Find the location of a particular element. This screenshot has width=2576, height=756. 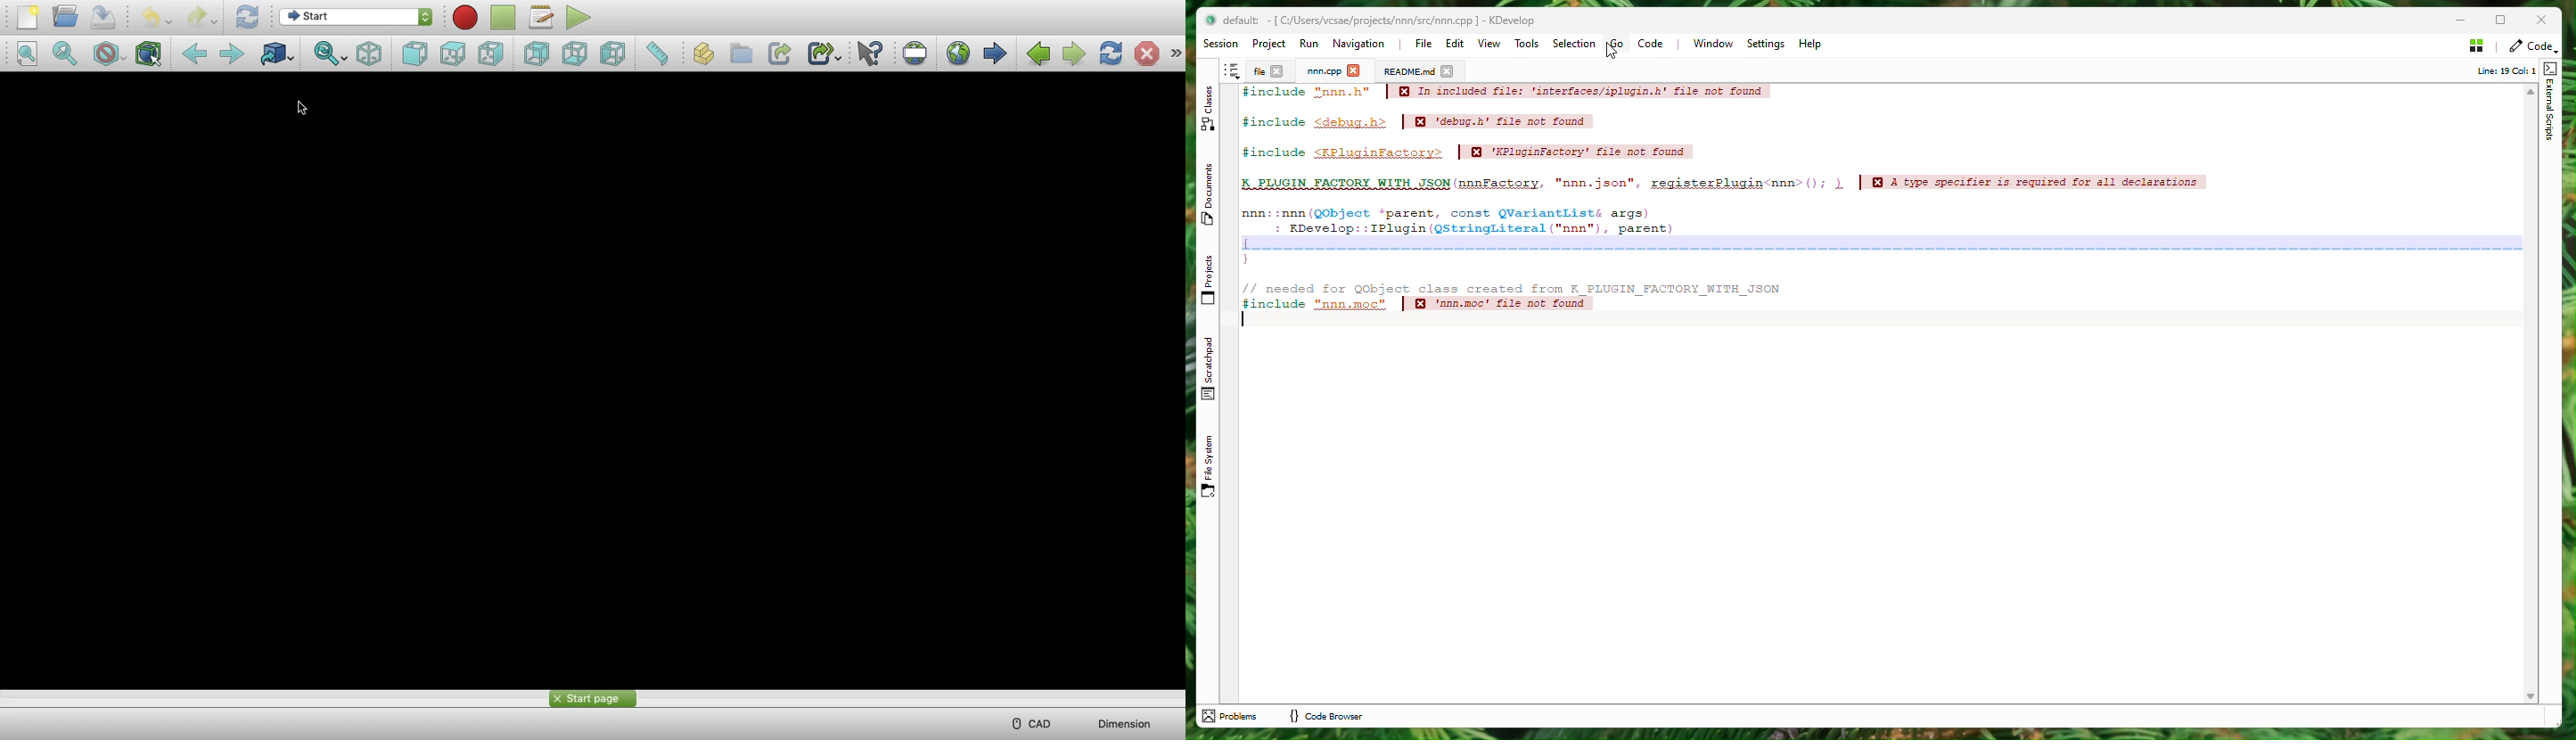

Go Back is located at coordinates (194, 53).